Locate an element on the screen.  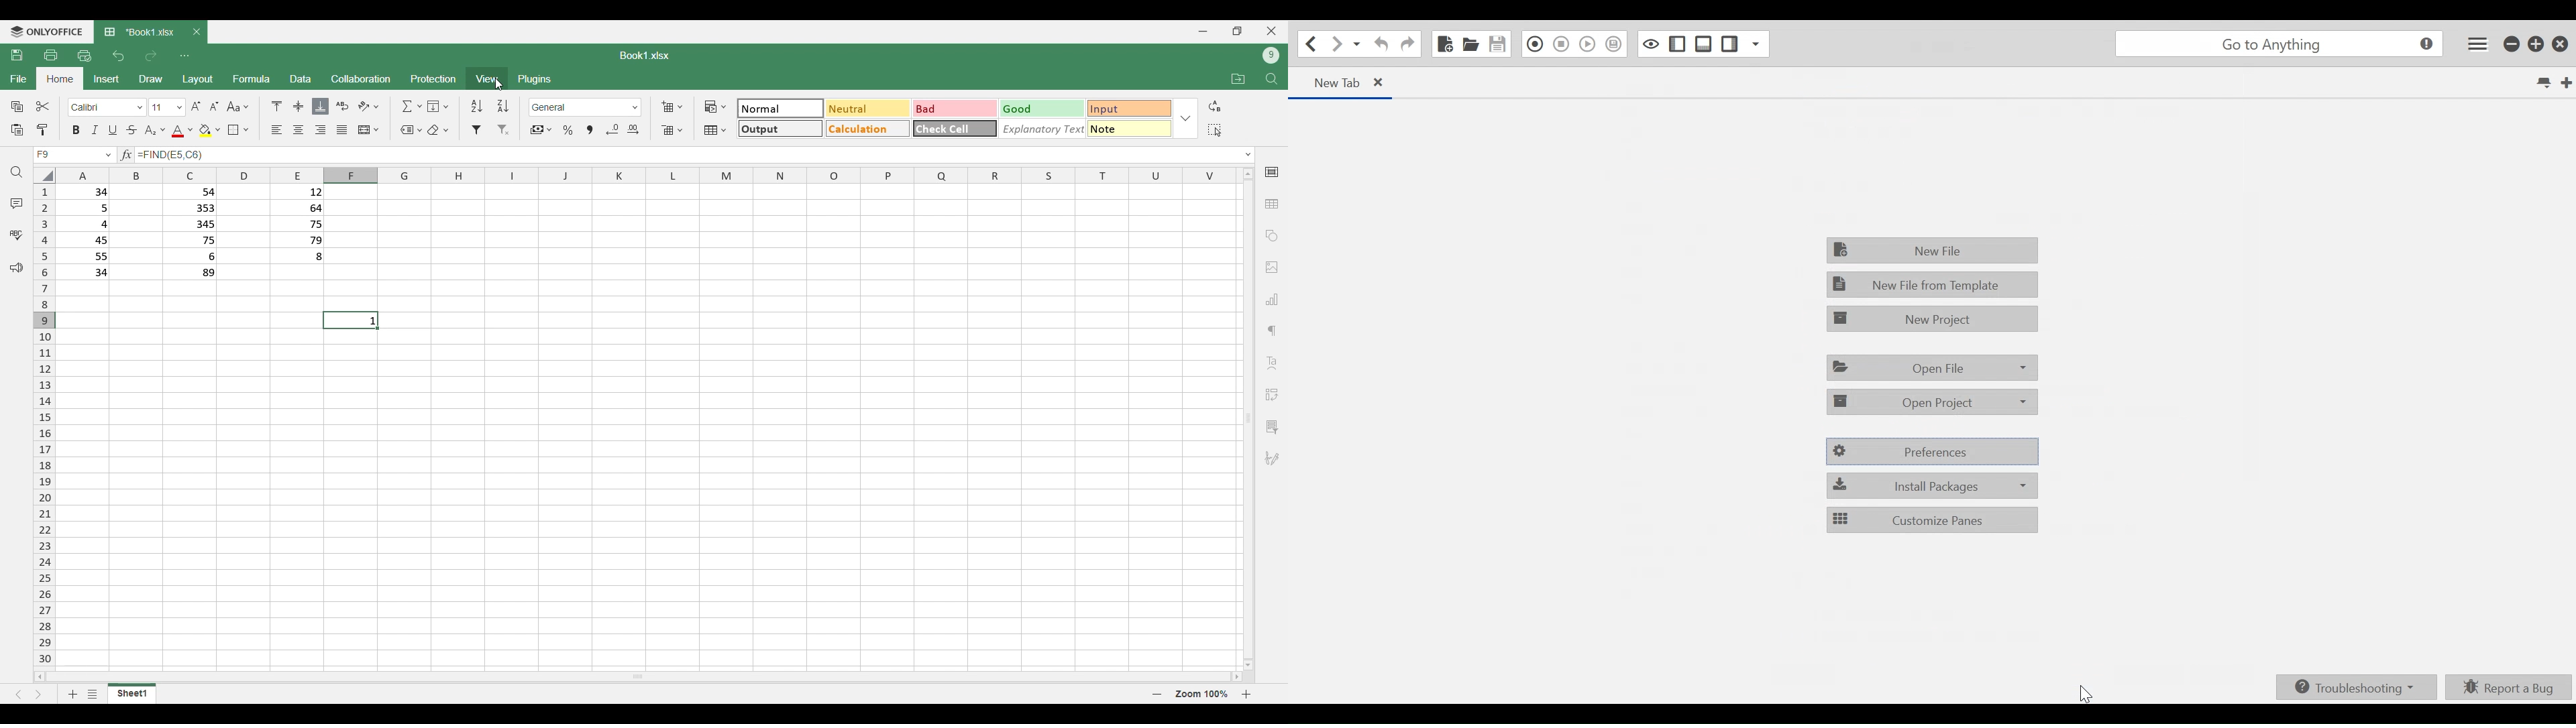
Bold is located at coordinates (76, 131).